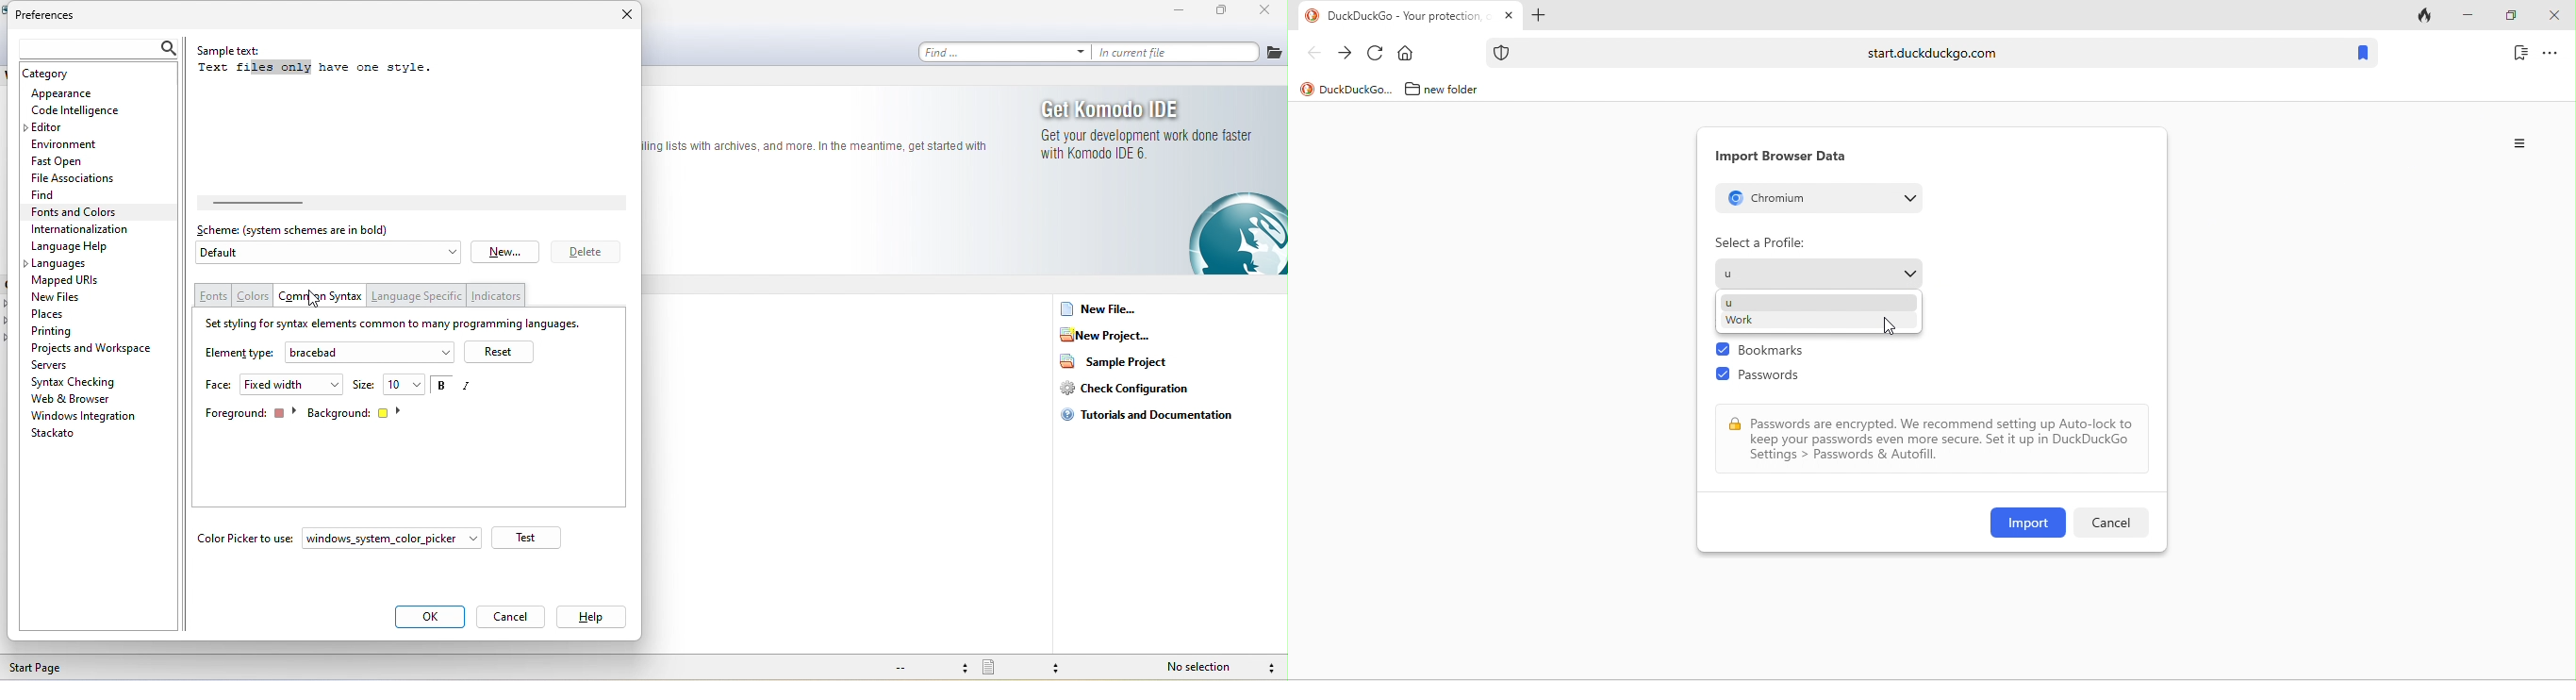  What do you see at coordinates (1509, 16) in the screenshot?
I see `close tab` at bounding box center [1509, 16].